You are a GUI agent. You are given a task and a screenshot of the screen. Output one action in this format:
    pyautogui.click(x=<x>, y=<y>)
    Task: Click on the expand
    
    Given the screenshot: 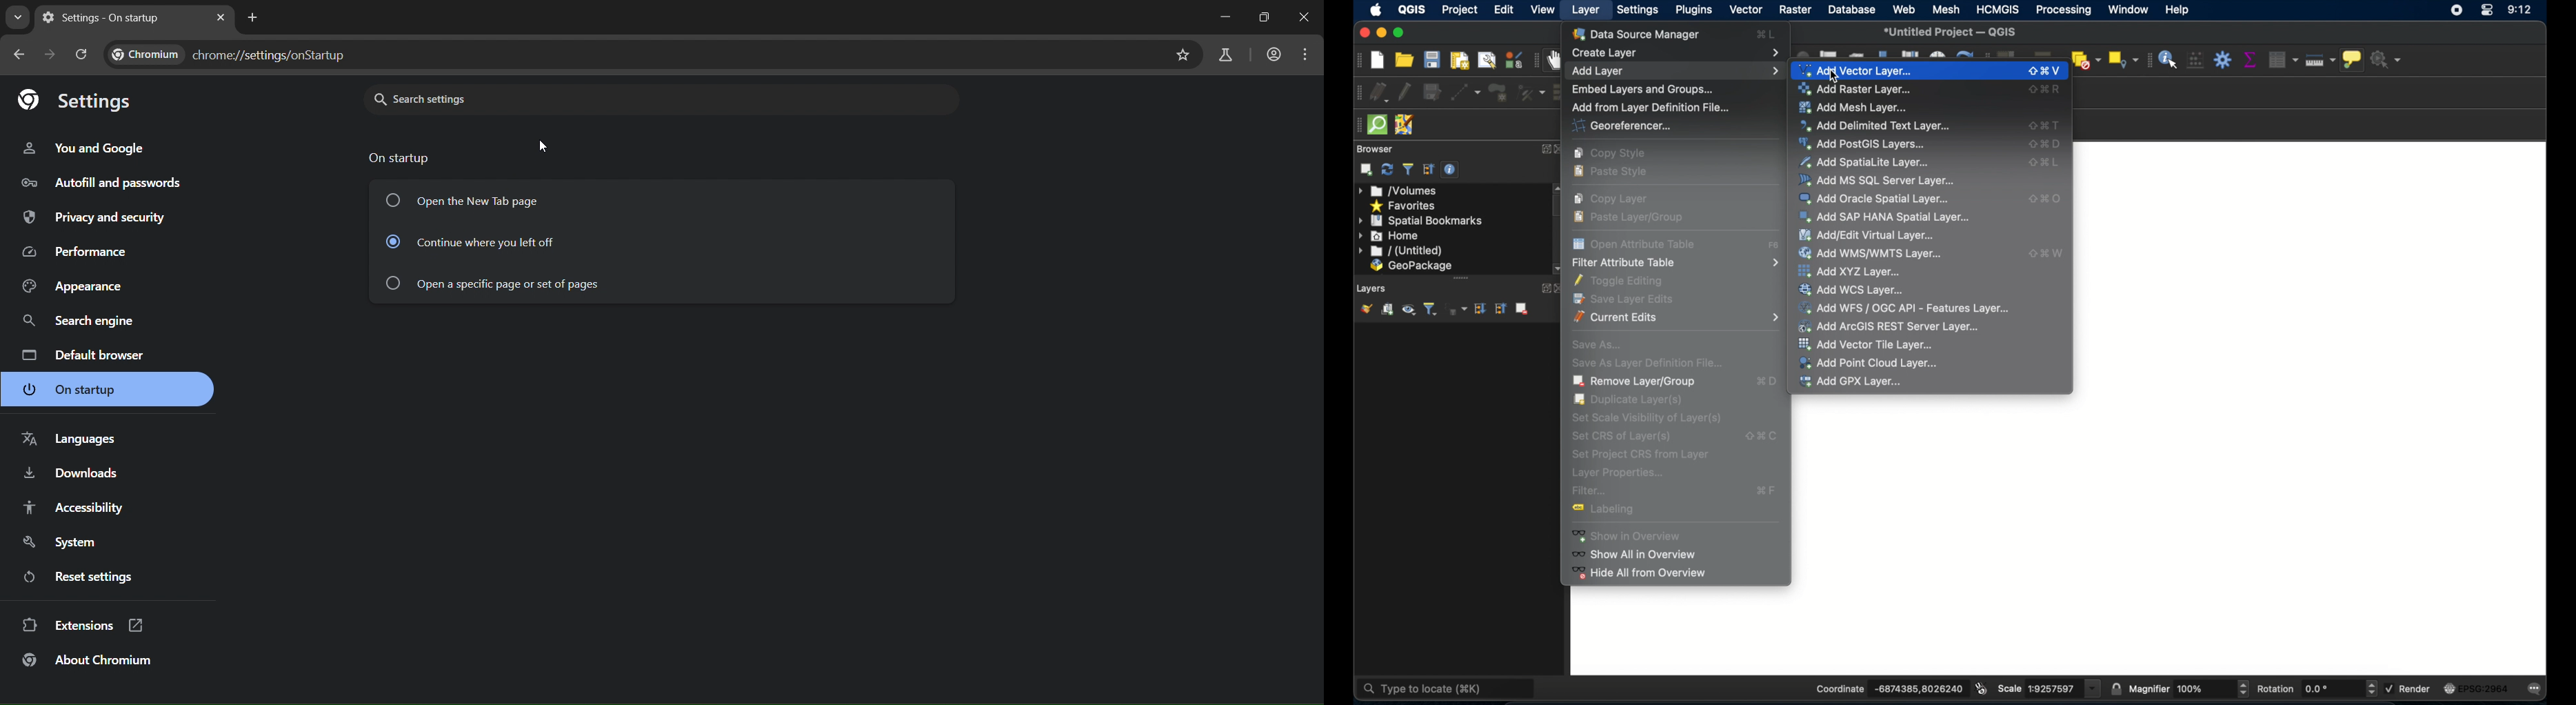 What is the action you would take?
    pyautogui.click(x=1544, y=288)
    